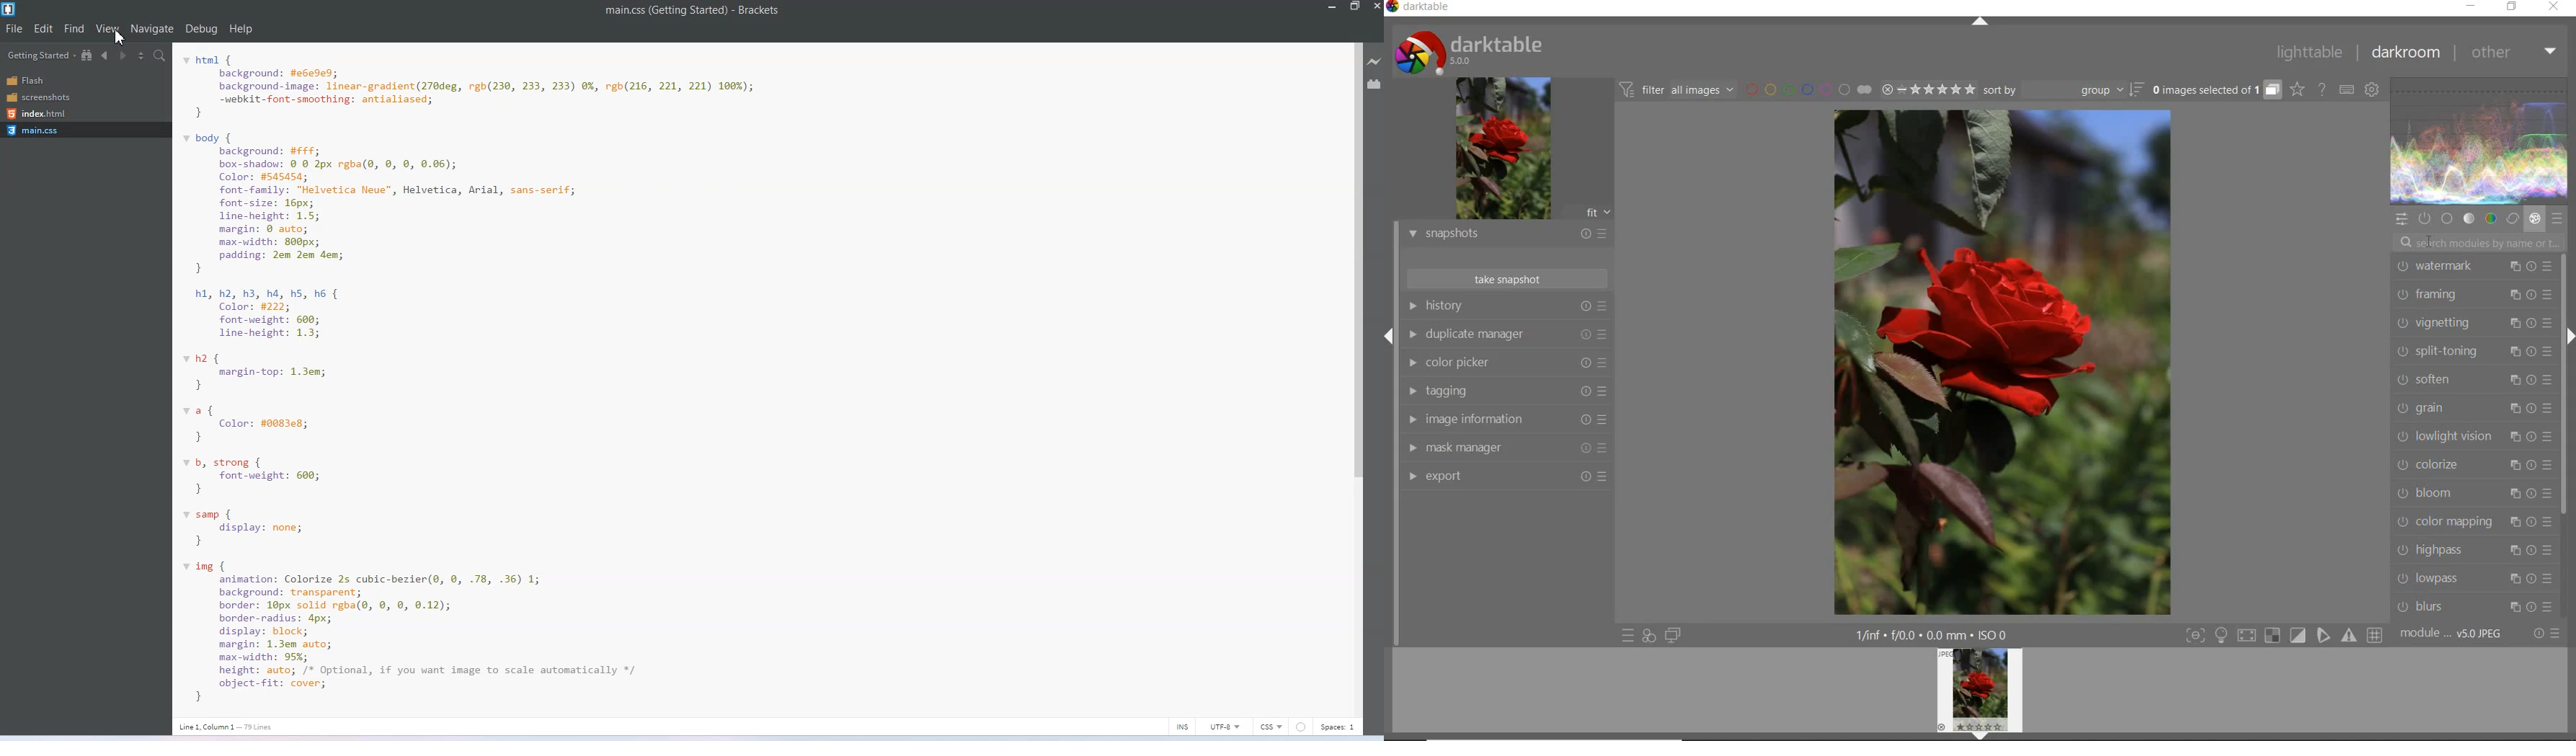 The height and width of the screenshot is (756, 2576). I want to click on show global preferences, so click(2371, 91).